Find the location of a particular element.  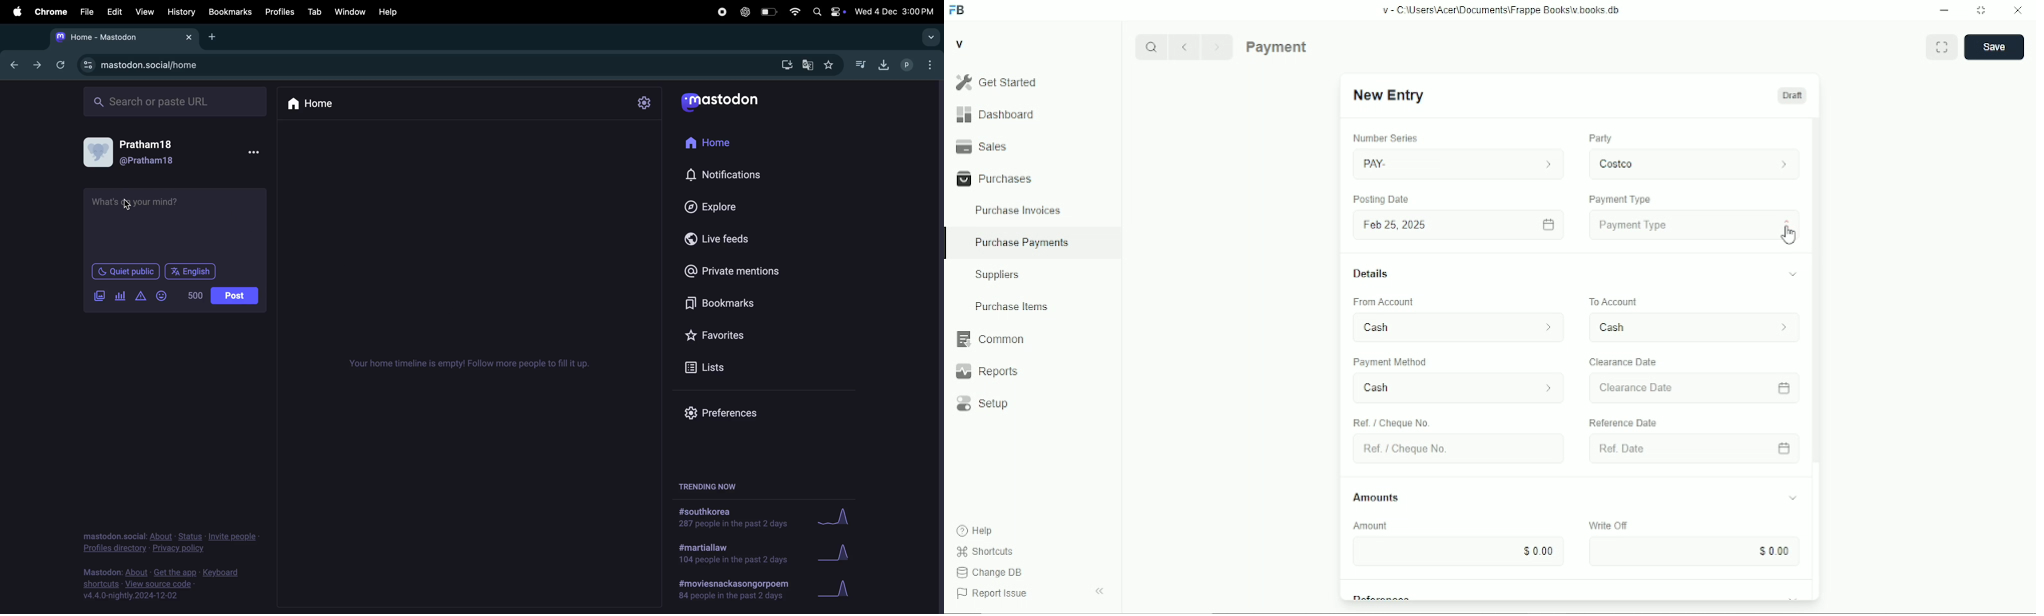

Shortcuts is located at coordinates (985, 552).